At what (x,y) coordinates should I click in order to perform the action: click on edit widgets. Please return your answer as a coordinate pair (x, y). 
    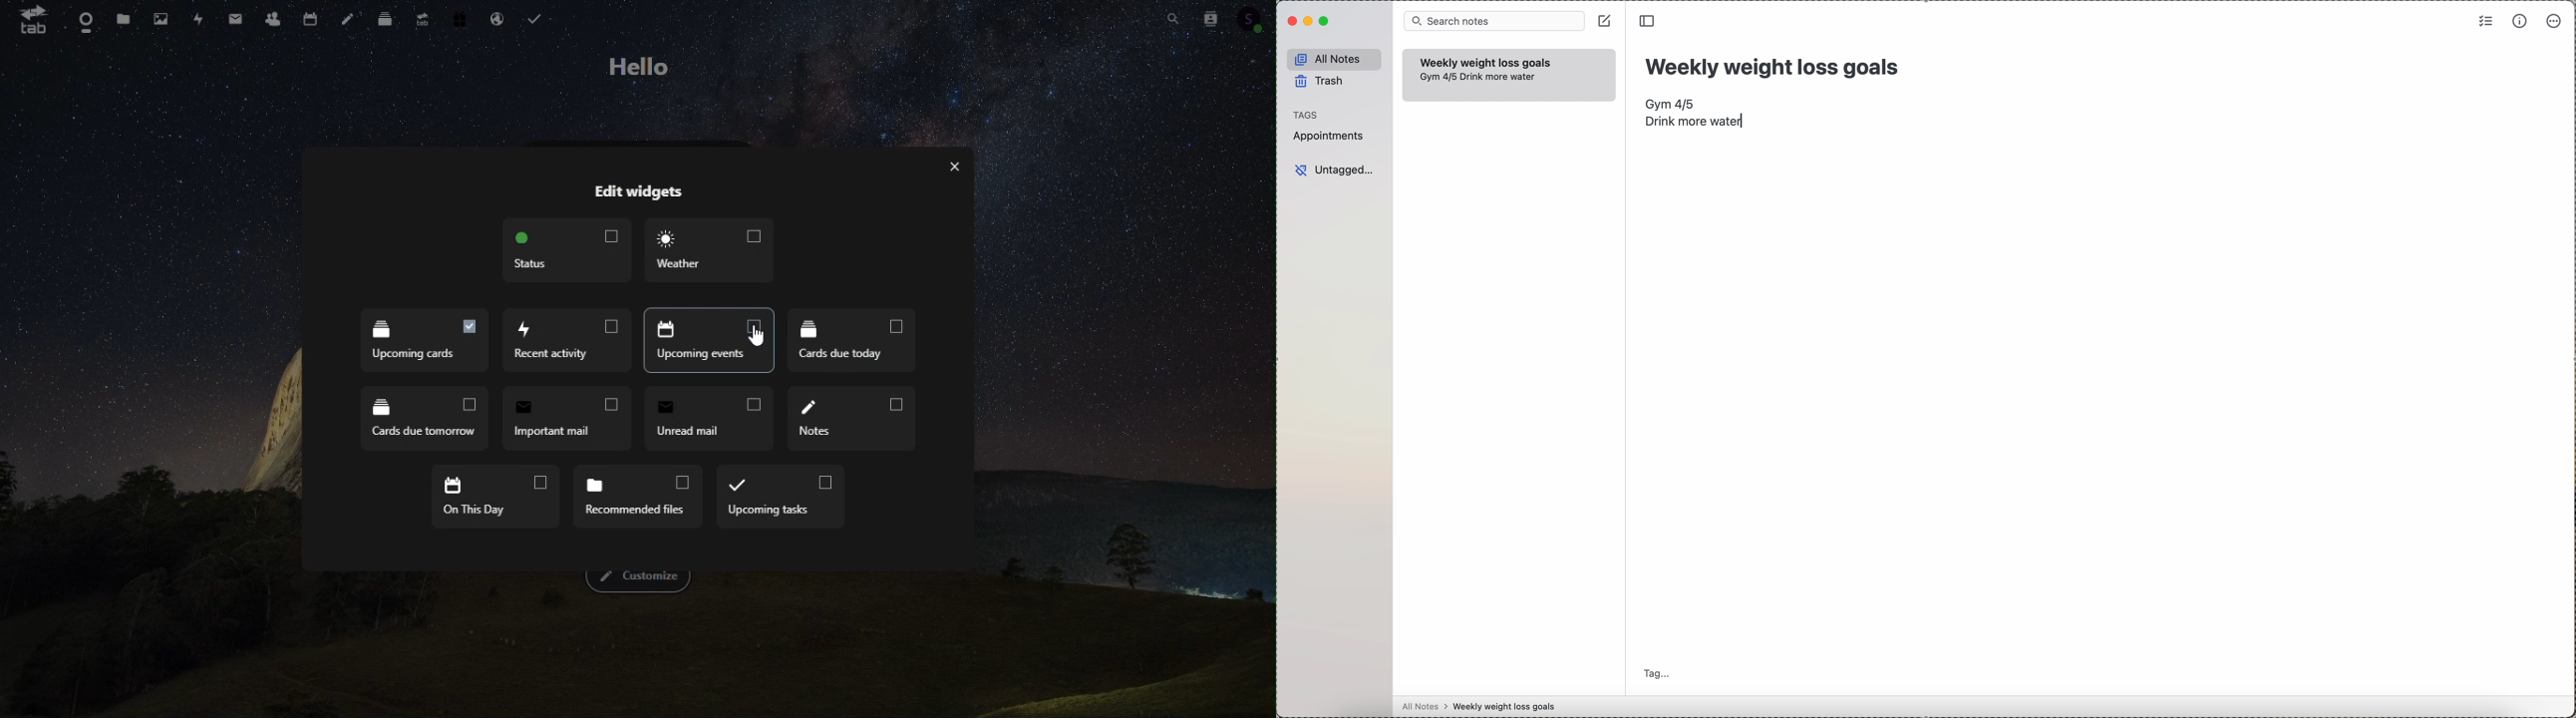
    Looking at the image, I should click on (637, 194).